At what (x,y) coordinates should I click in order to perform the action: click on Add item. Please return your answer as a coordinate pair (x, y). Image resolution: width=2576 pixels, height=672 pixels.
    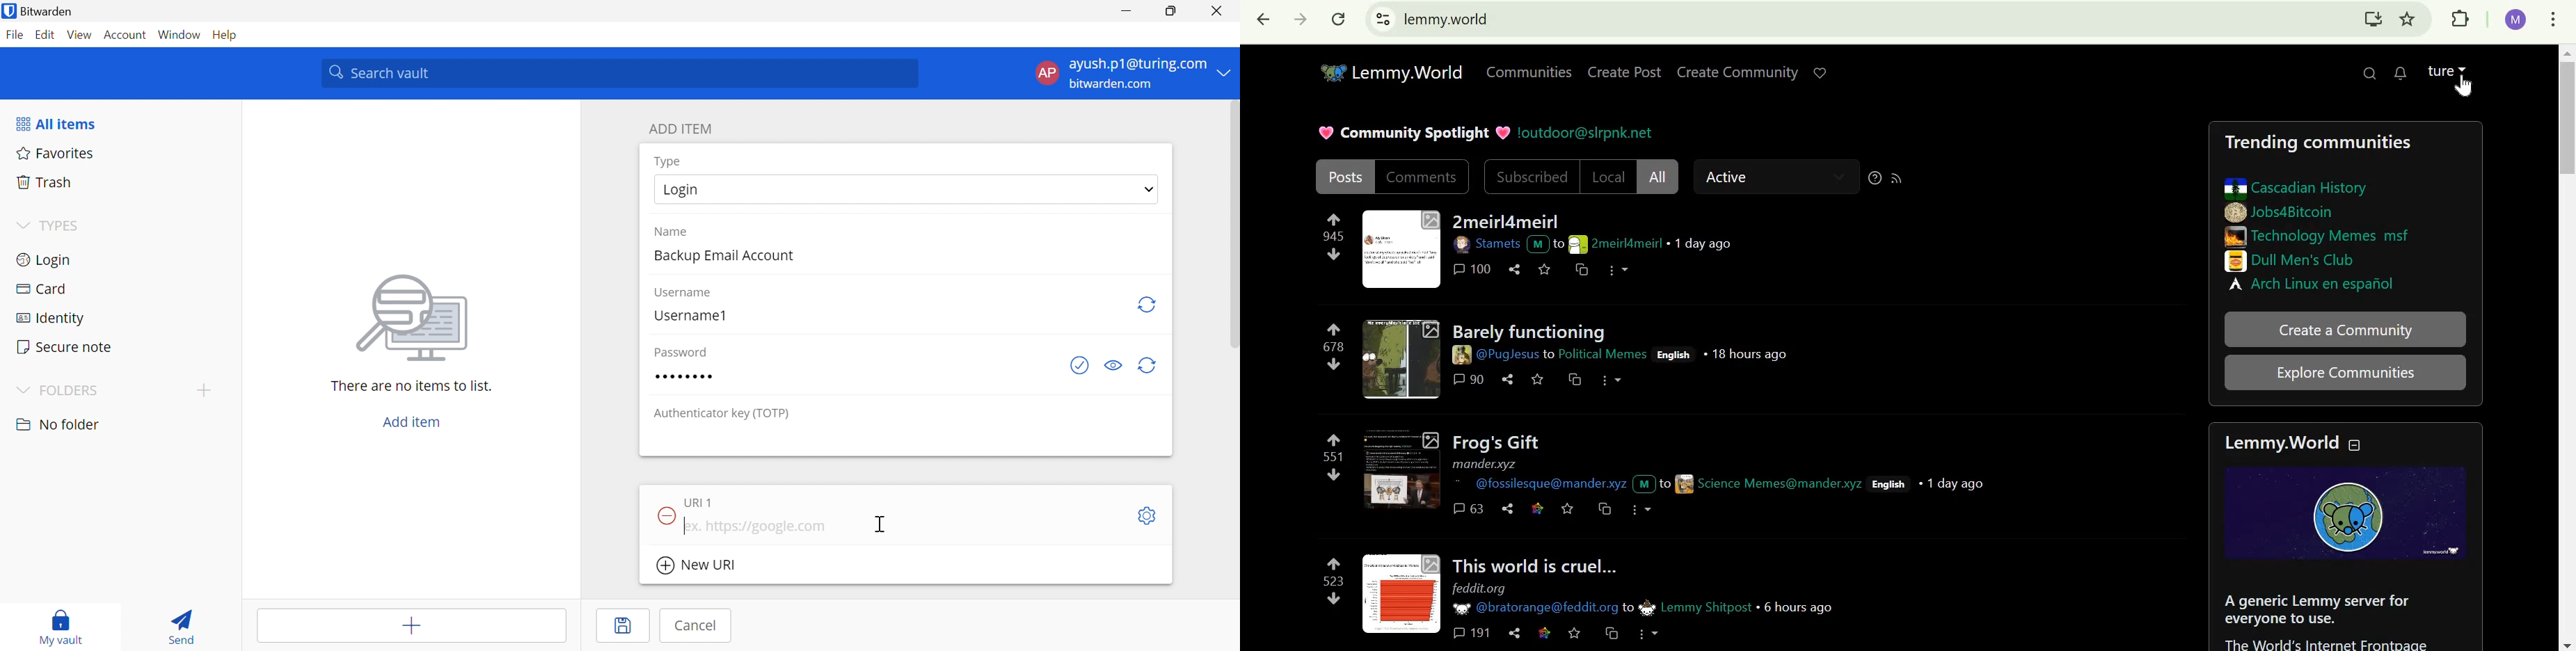
    Looking at the image, I should click on (413, 420).